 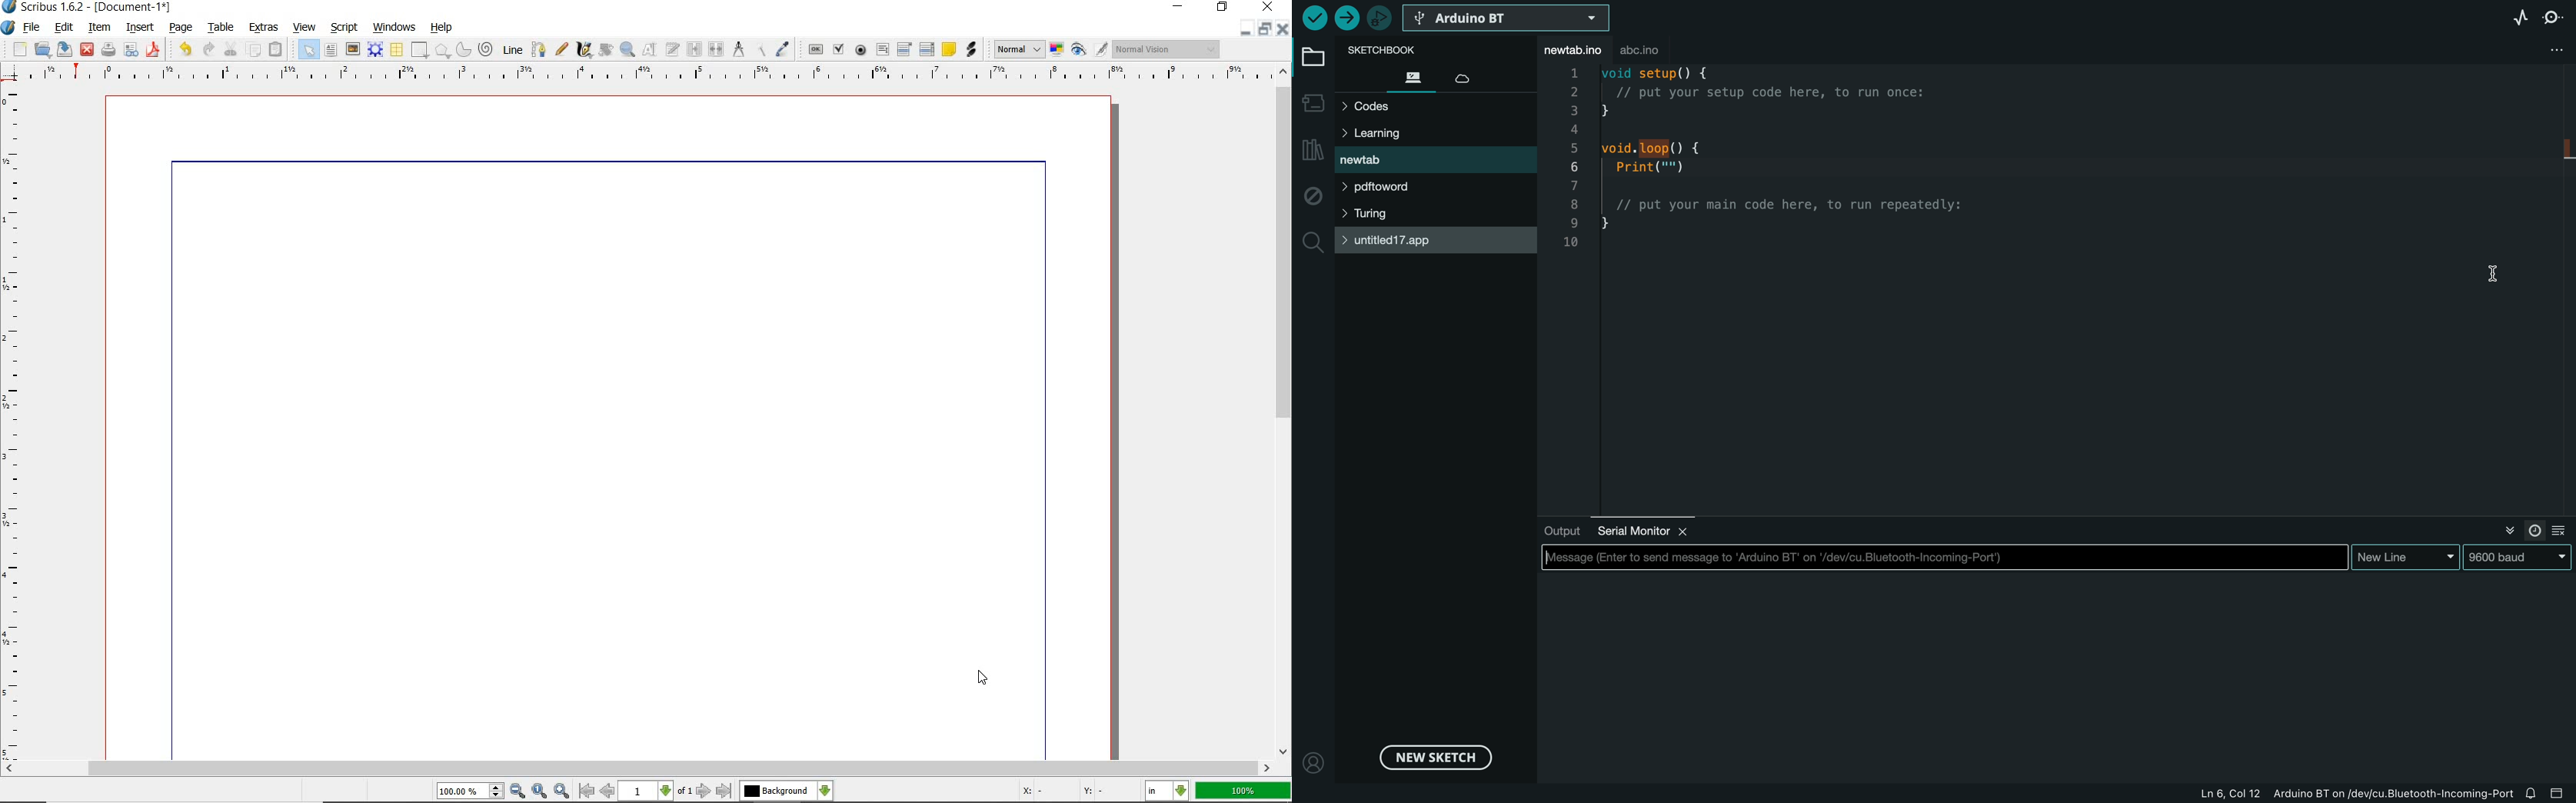 I want to click on pdf text field, so click(x=882, y=50).